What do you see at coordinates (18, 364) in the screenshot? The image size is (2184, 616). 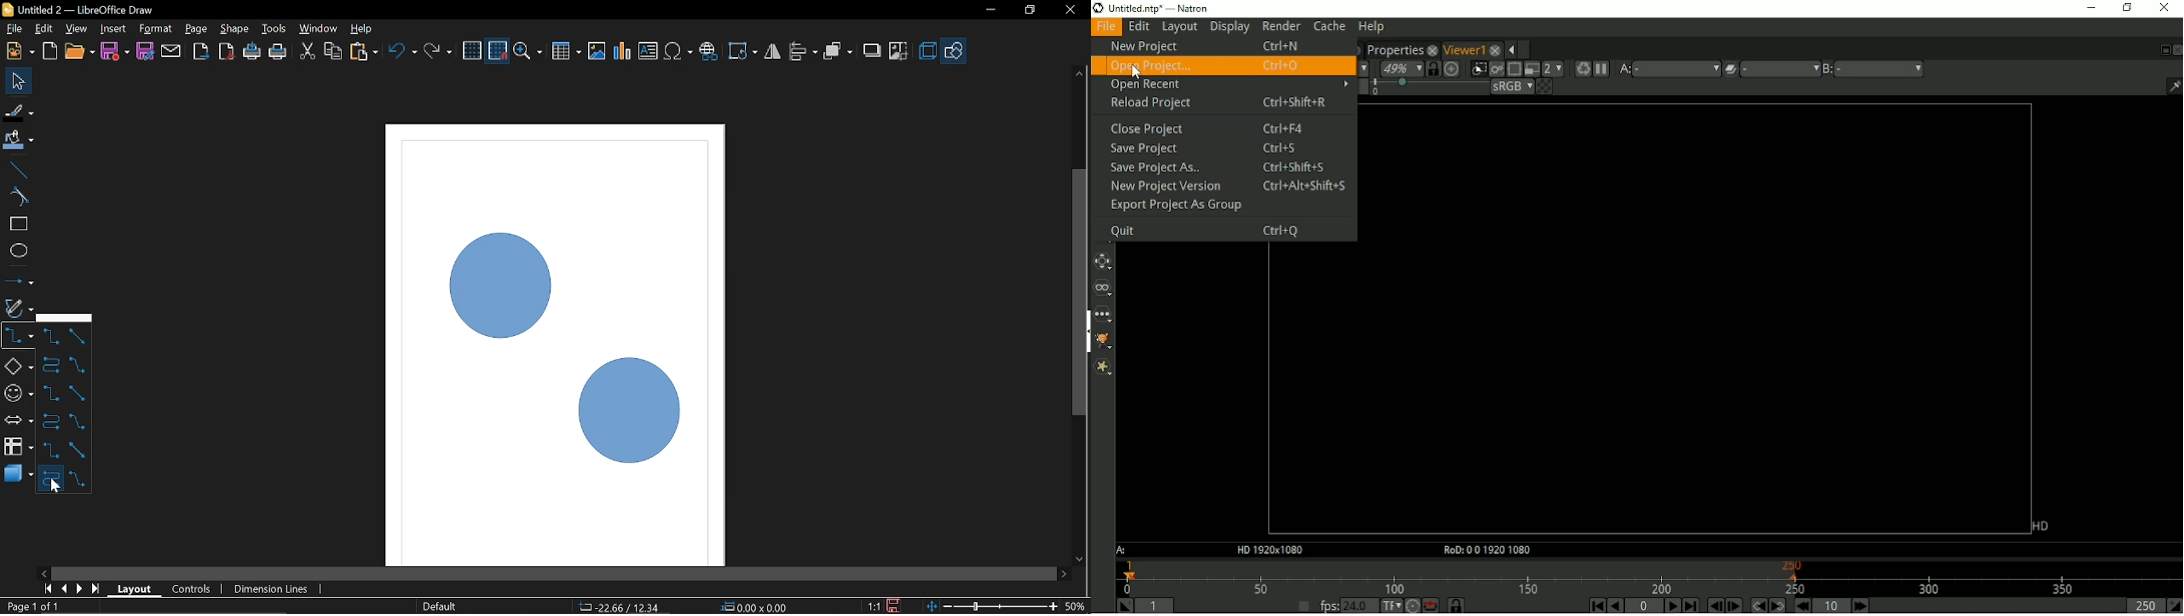 I see `Basic shapes` at bounding box center [18, 364].